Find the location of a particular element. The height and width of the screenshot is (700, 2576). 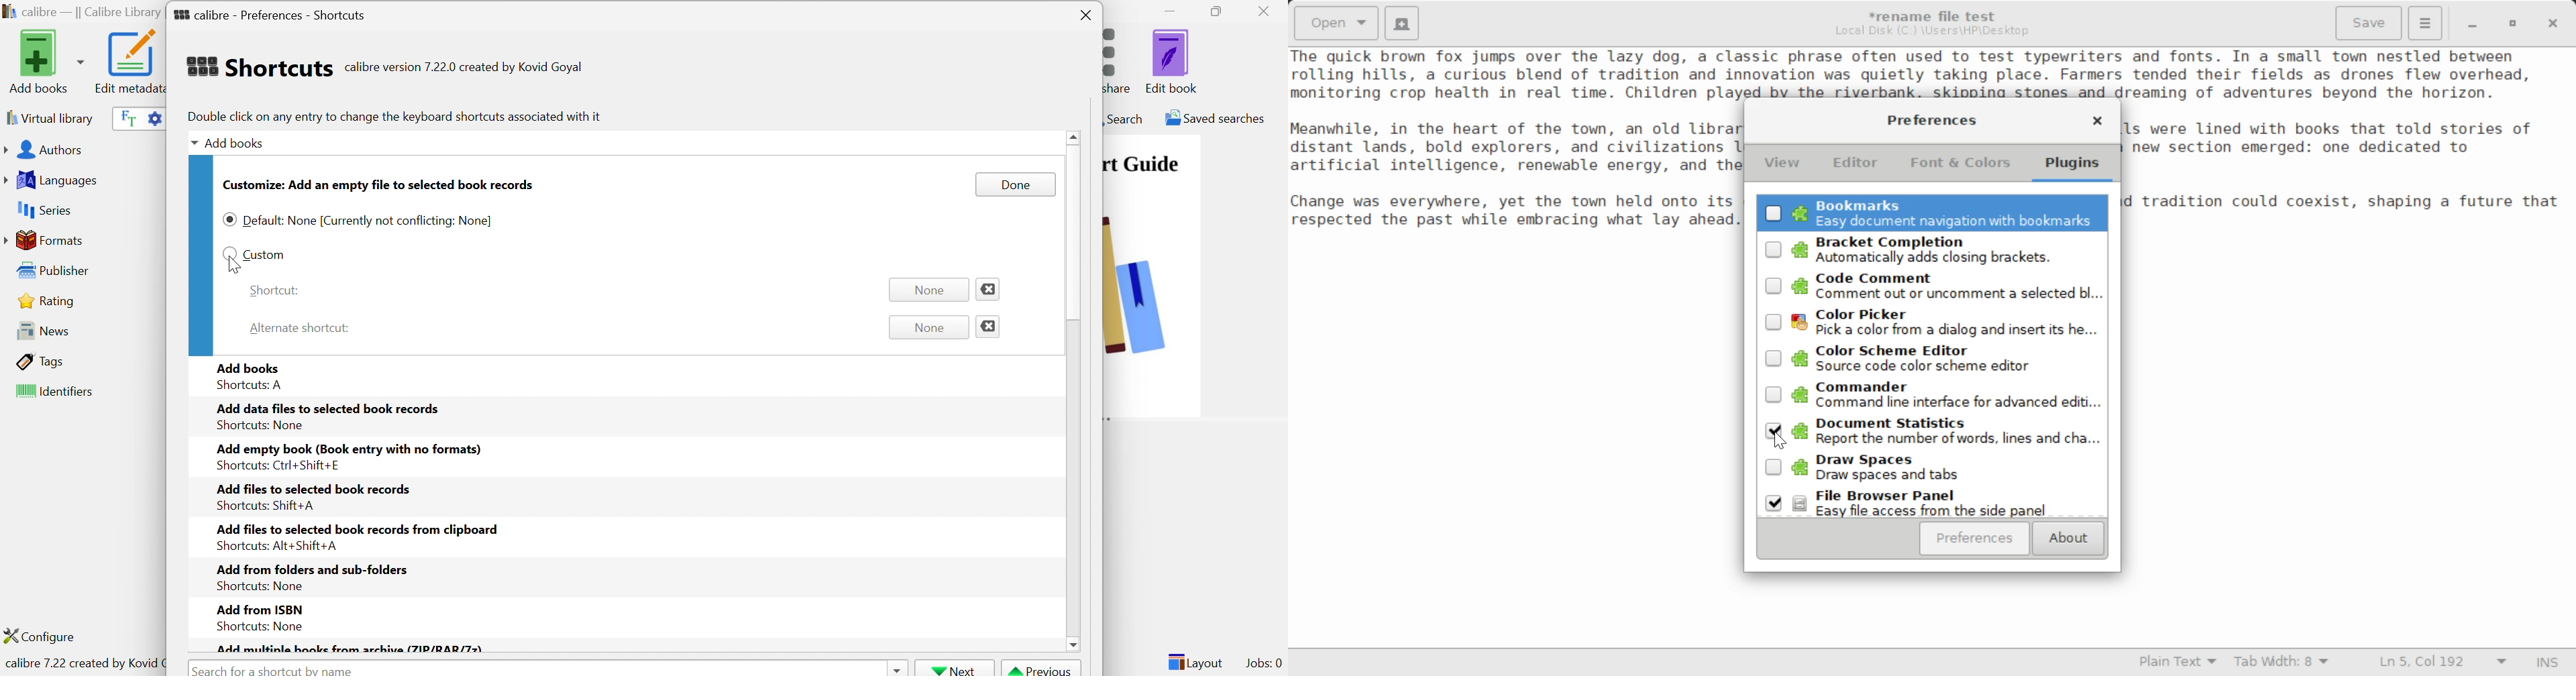

Edit metadata is located at coordinates (128, 62).